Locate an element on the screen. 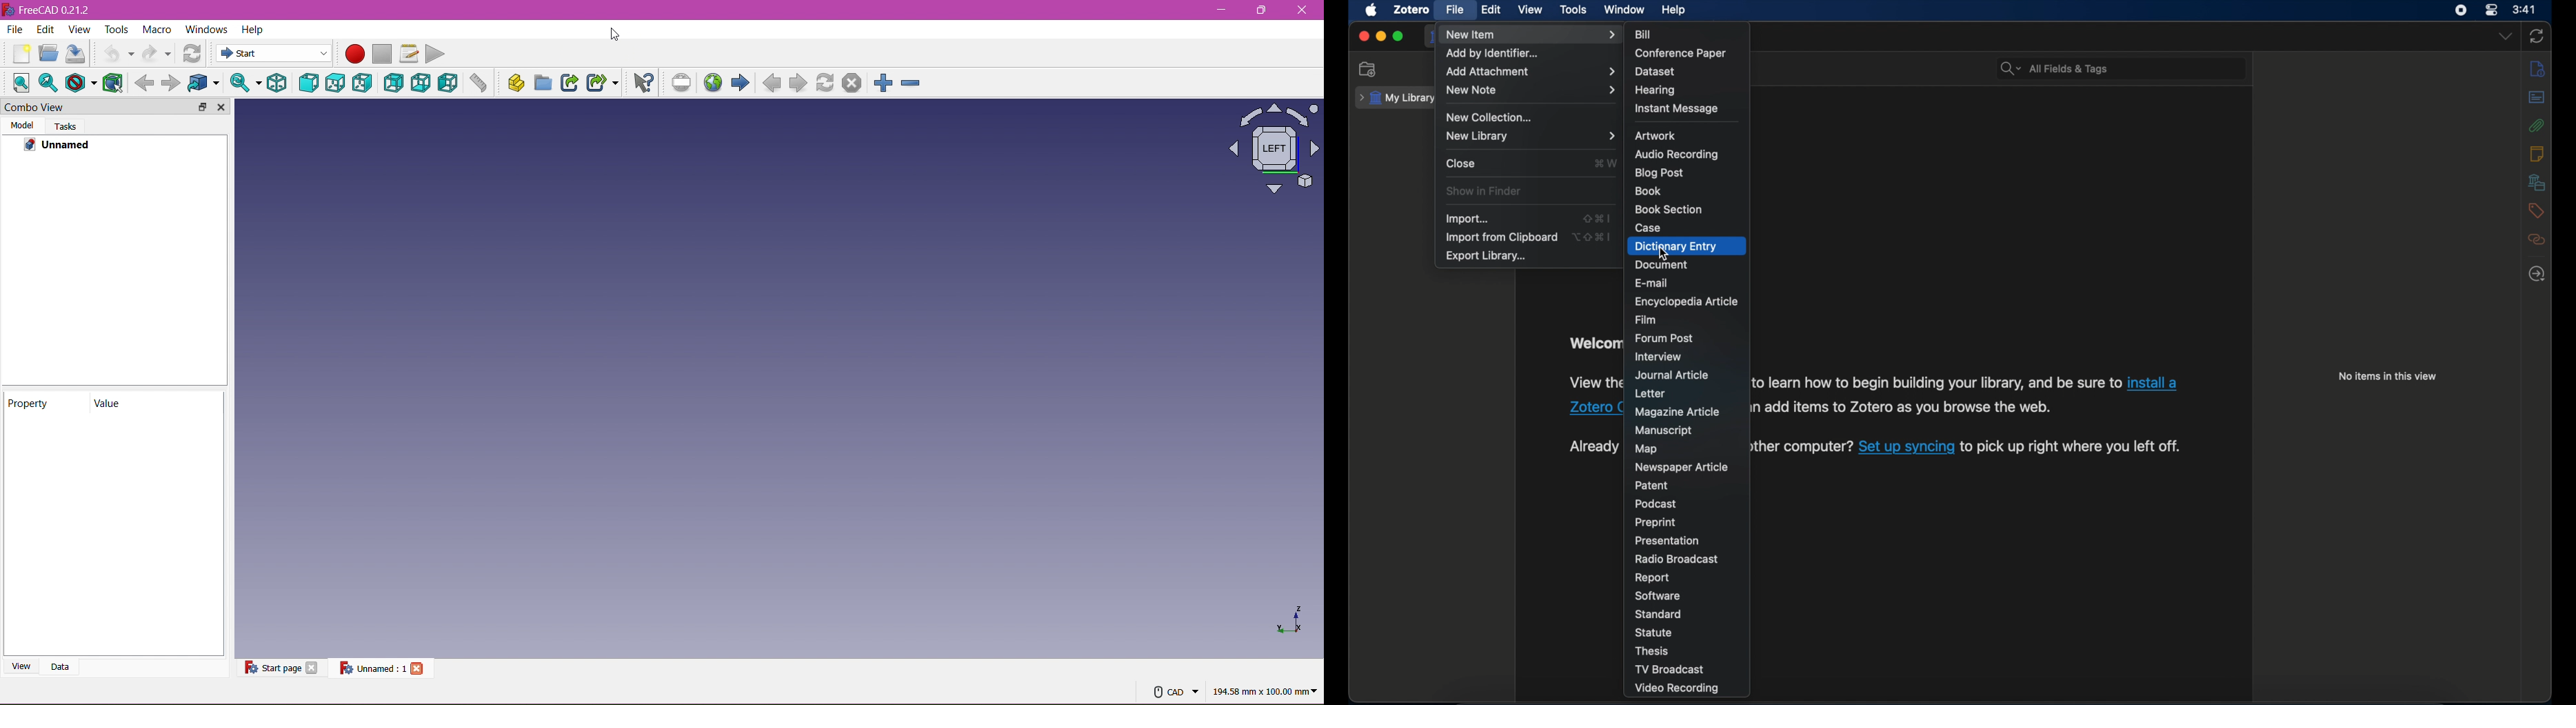 This screenshot has height=728, width=2576. Isometric is located at coordinates (276, 82).